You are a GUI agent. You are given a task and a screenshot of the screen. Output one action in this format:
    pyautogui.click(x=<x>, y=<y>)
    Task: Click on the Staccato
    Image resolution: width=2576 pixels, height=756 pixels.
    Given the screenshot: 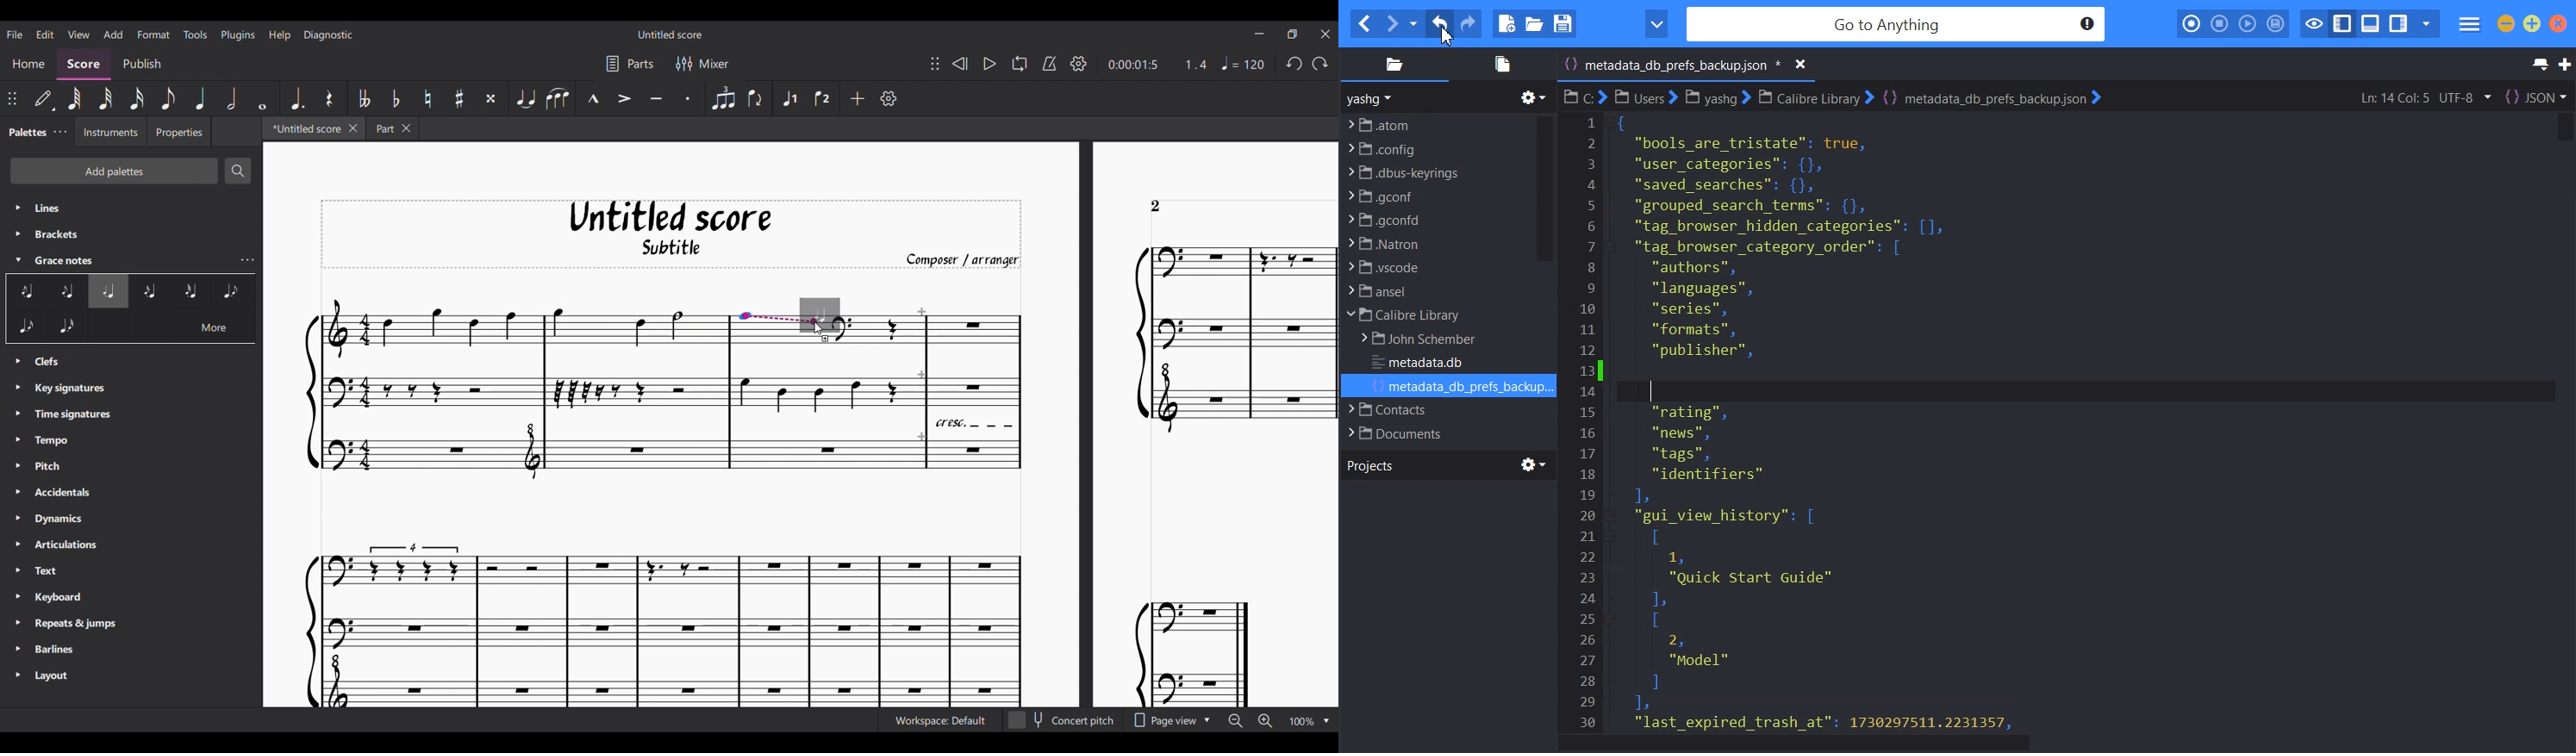 What is the action you would take?
    pyautogui.click(x=689, y=98)
    